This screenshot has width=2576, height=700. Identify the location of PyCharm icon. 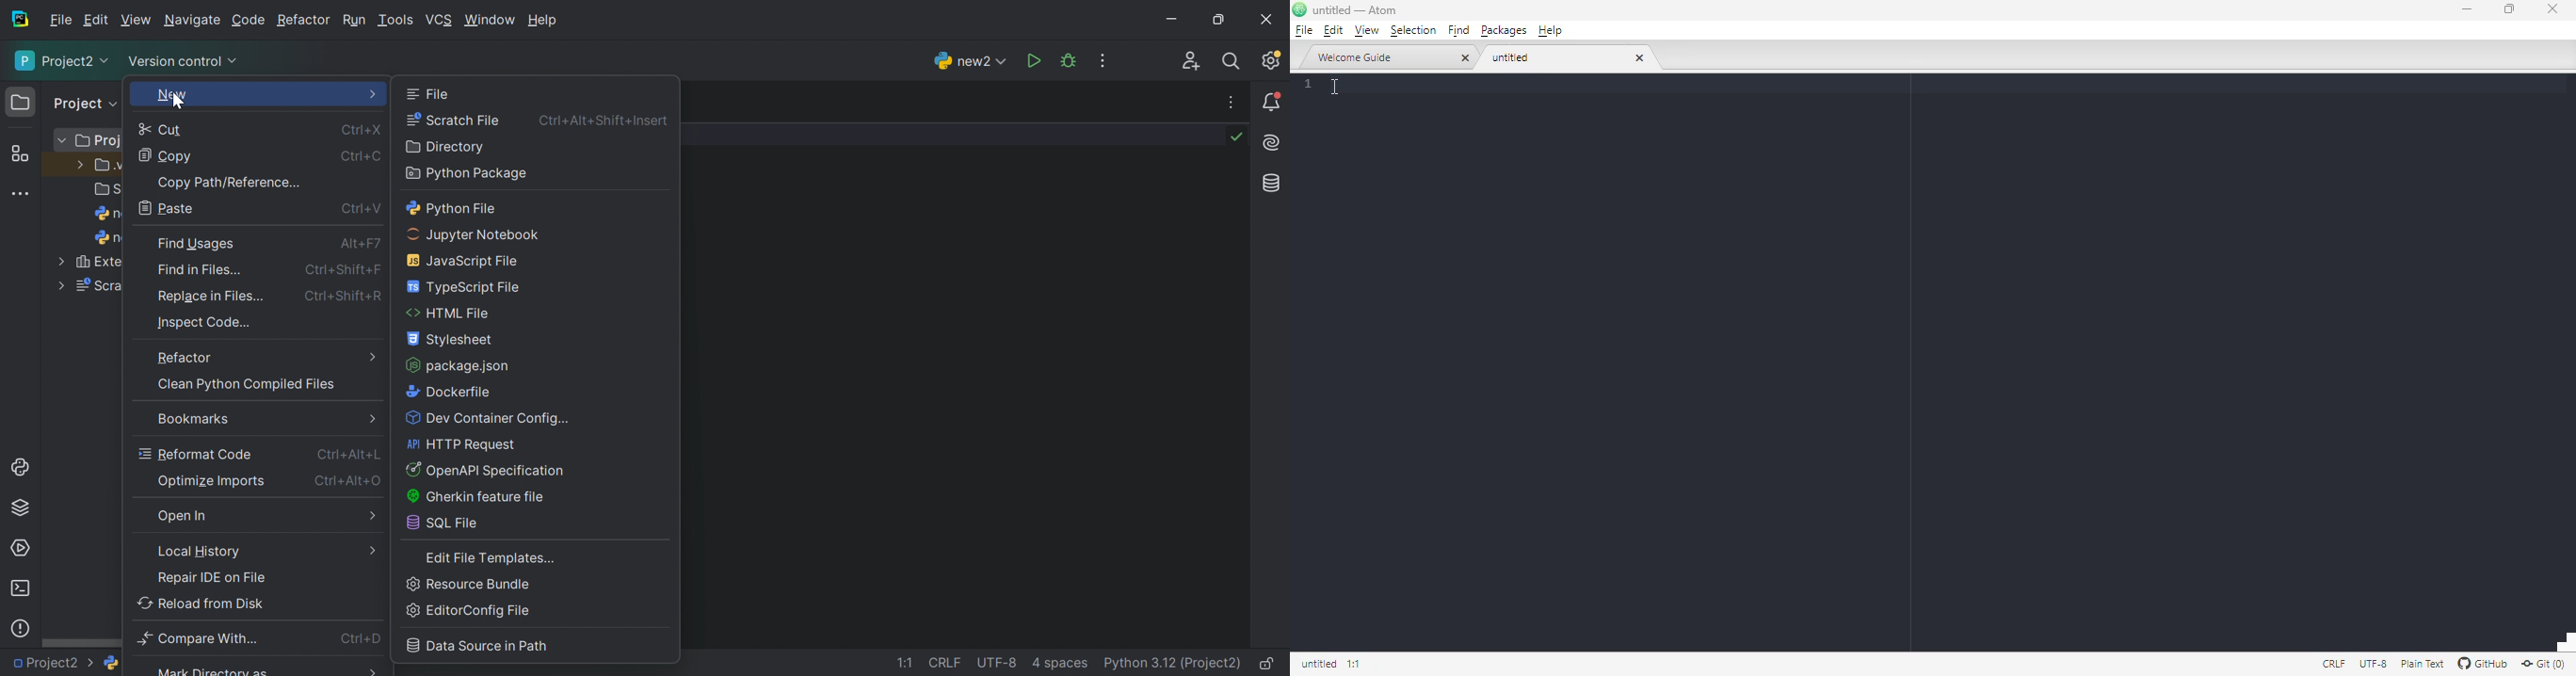
(17, 19).